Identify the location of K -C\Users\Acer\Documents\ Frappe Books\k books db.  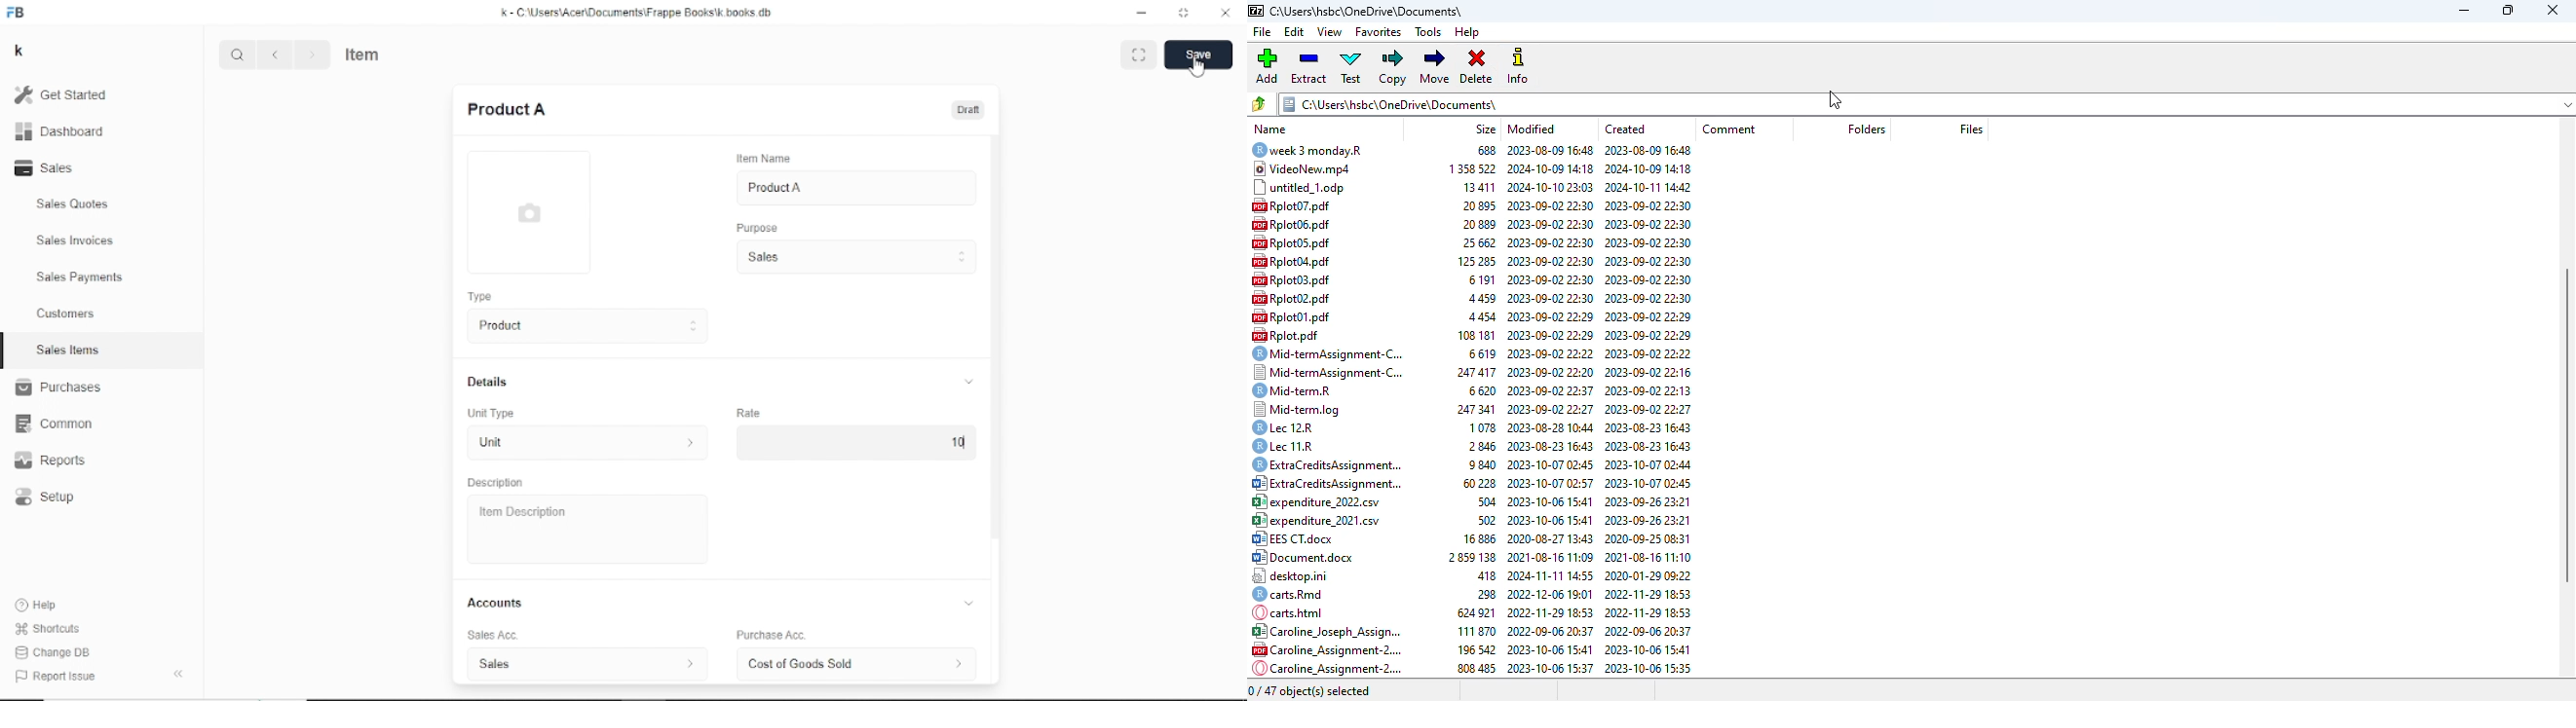
(640, 13).